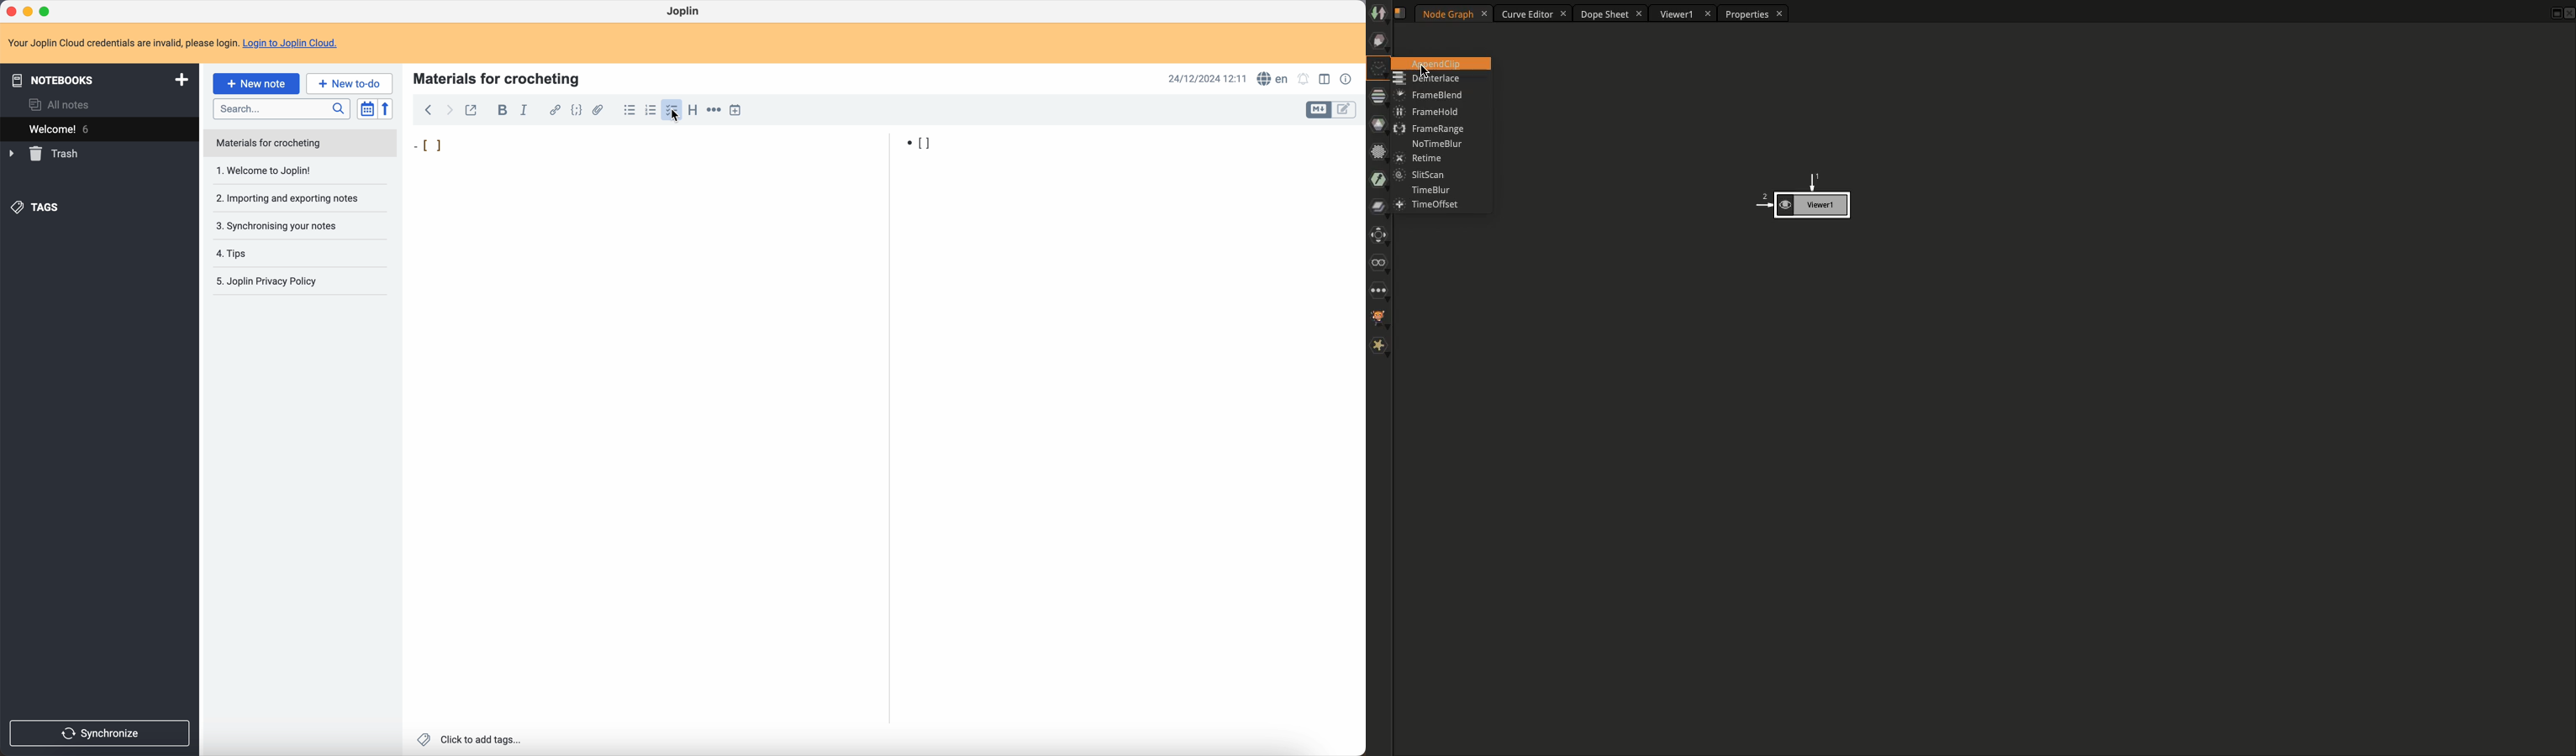 Image resolution: width=2576 pixels, height=756 pixels. What do you see at coordinates (629, 110) in the screenshot?
I see `bulleted list` at bounding box center [629, 110].